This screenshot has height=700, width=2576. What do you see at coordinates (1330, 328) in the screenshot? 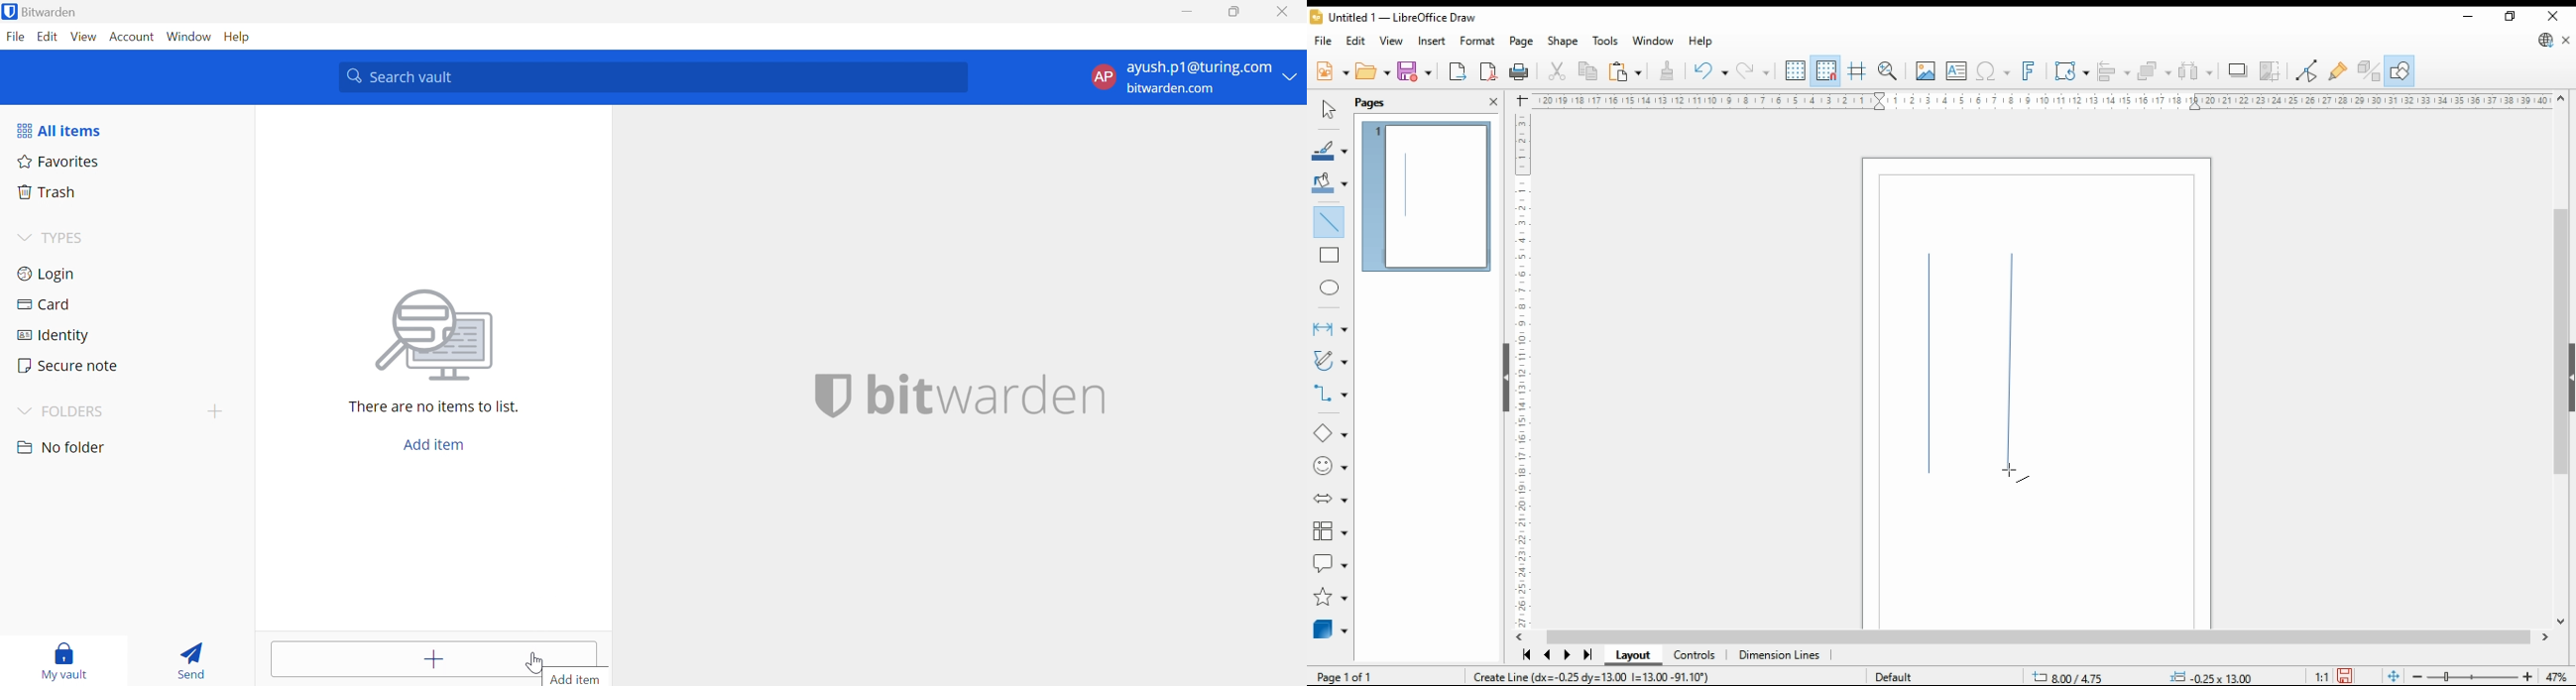
I see `lines and arrows` at bounding box center [1330, 328].